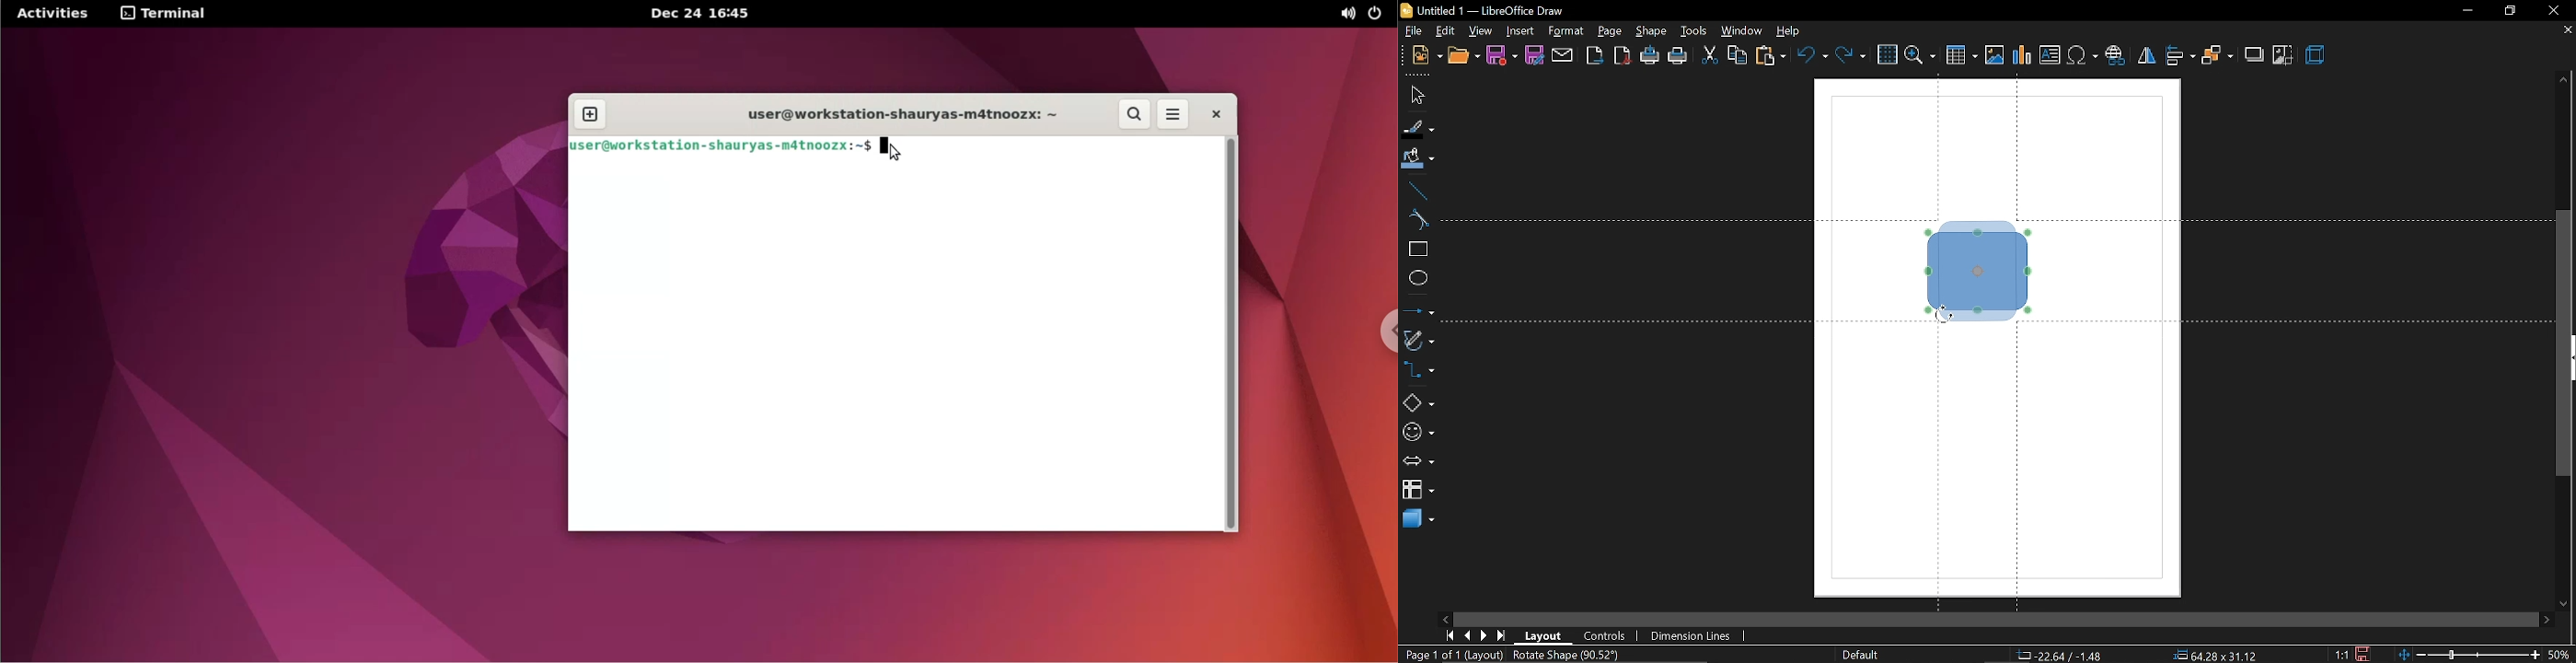  Describe the element at coordinates (2566, 31) in the screenshot. I see `close tab` at that location.